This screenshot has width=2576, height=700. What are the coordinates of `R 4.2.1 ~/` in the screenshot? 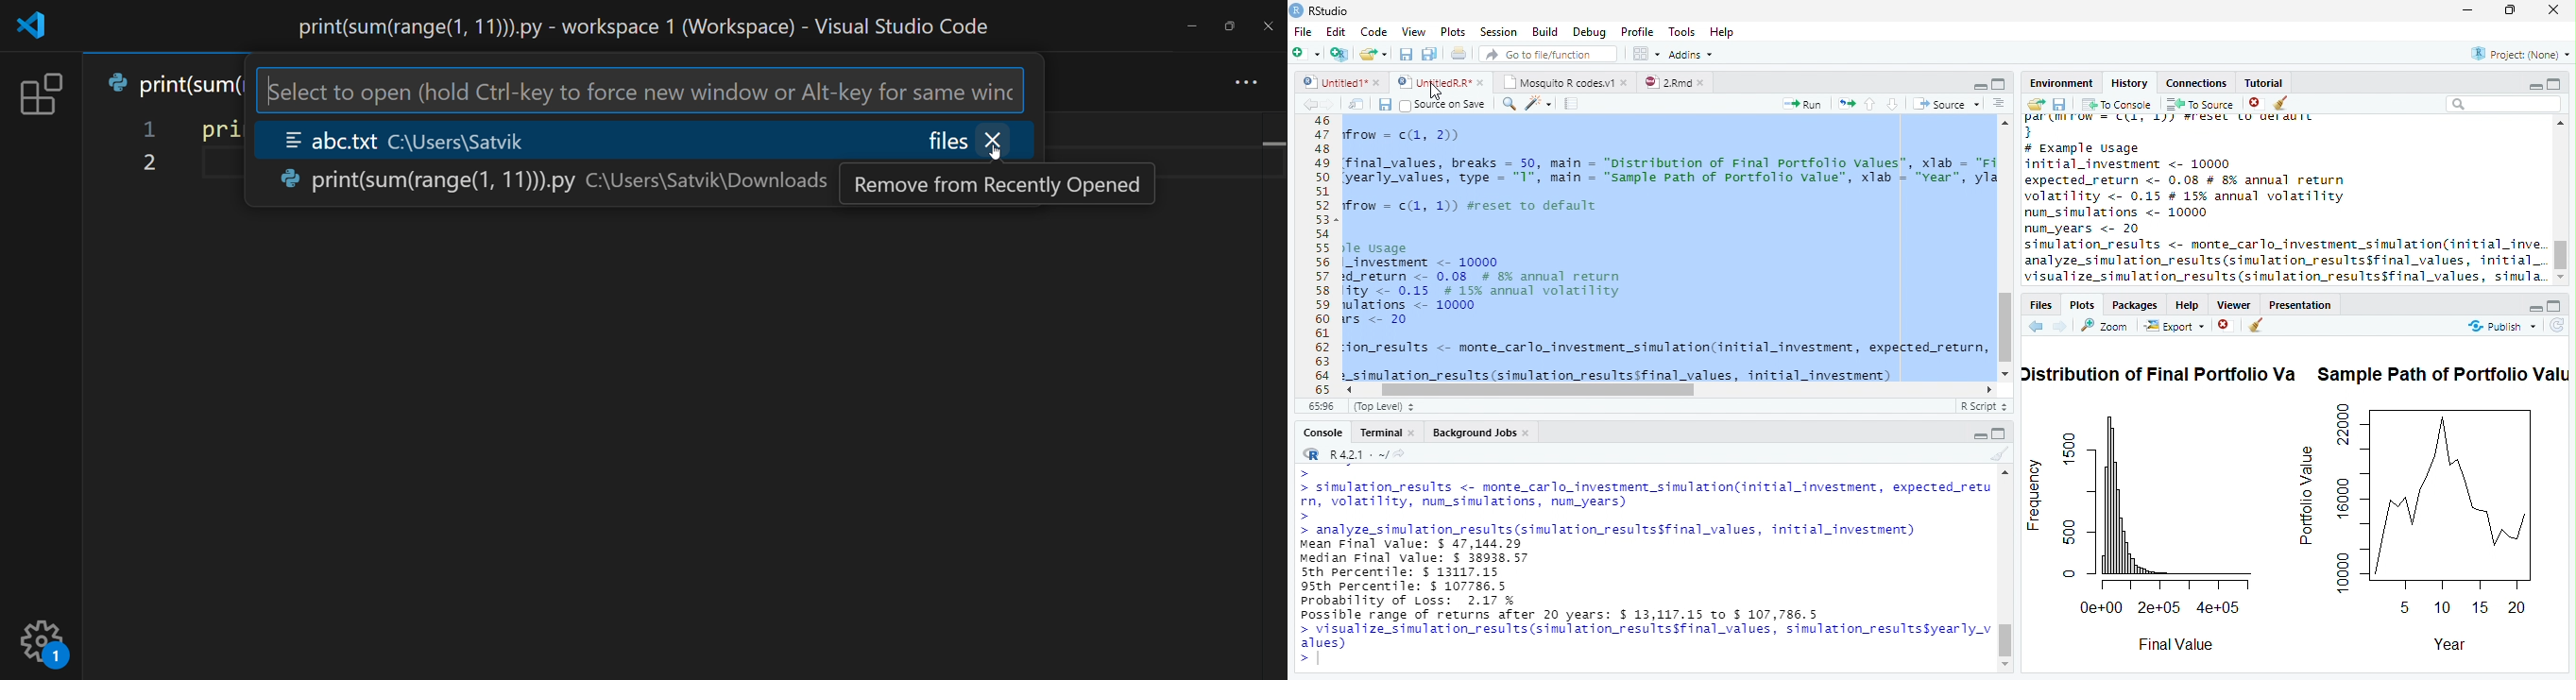 It's located at (1351, 452).